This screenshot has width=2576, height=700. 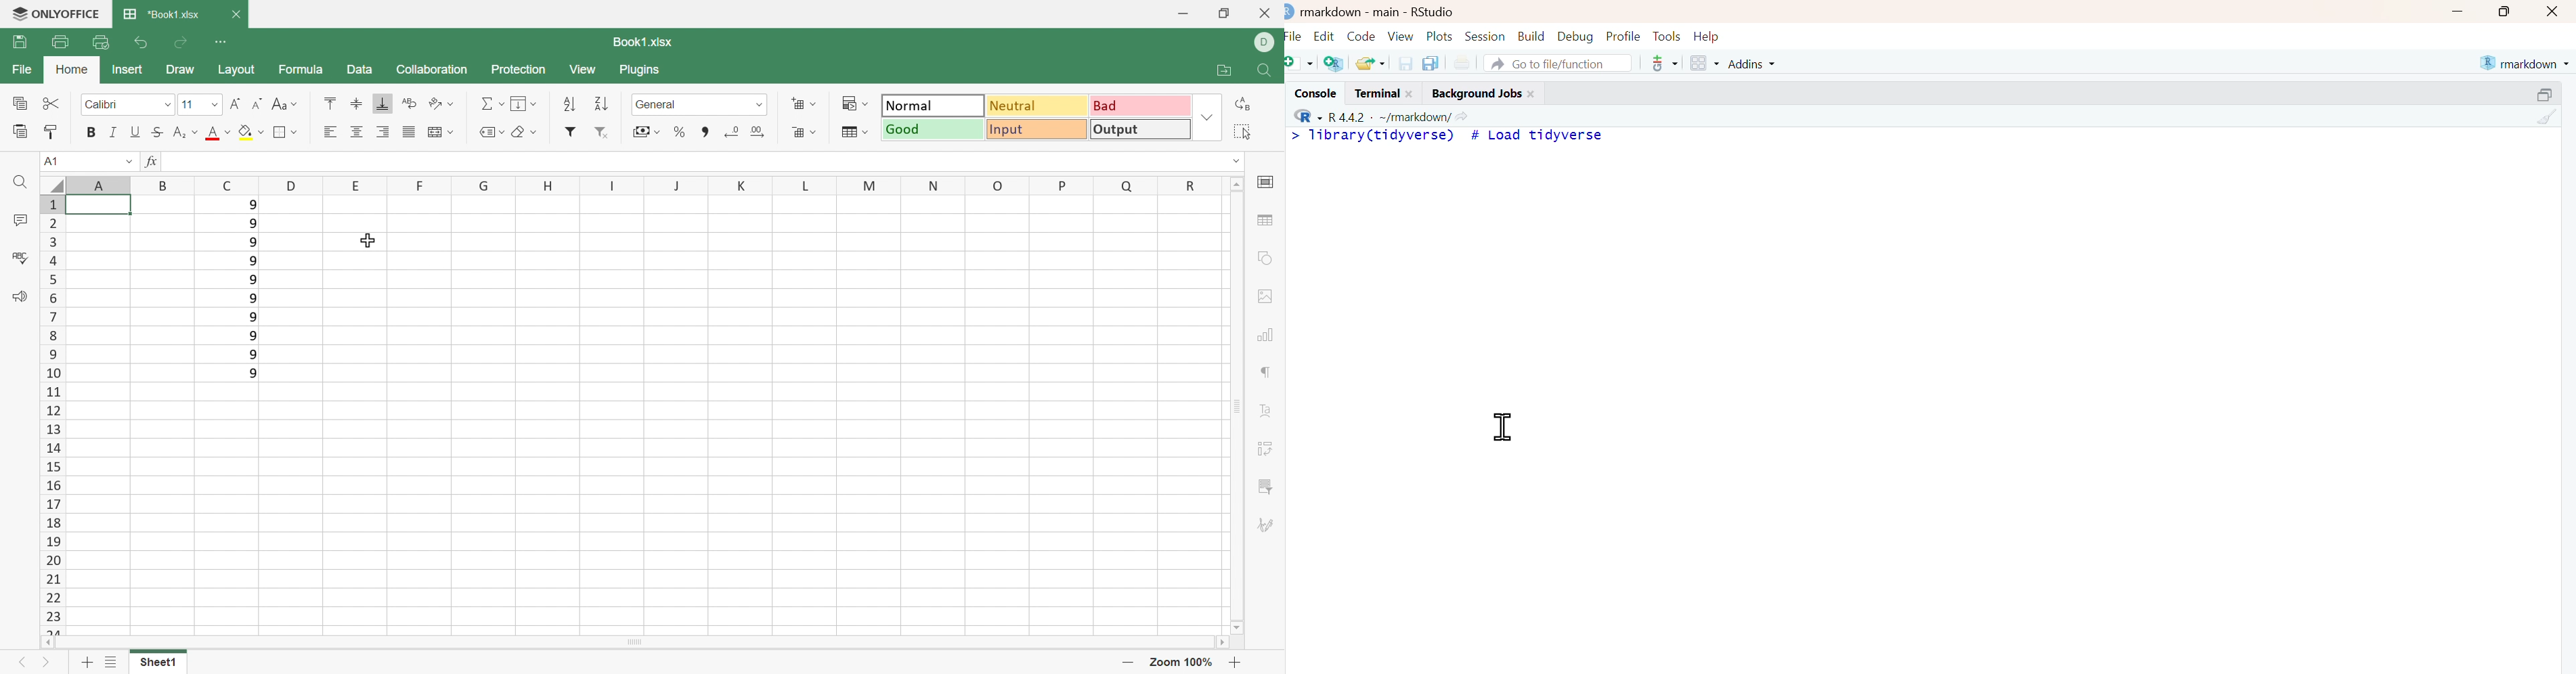 What do you see at coordinates (1406, 62) in the screenshot?
I see `save` at bounding box center [1406, 62].